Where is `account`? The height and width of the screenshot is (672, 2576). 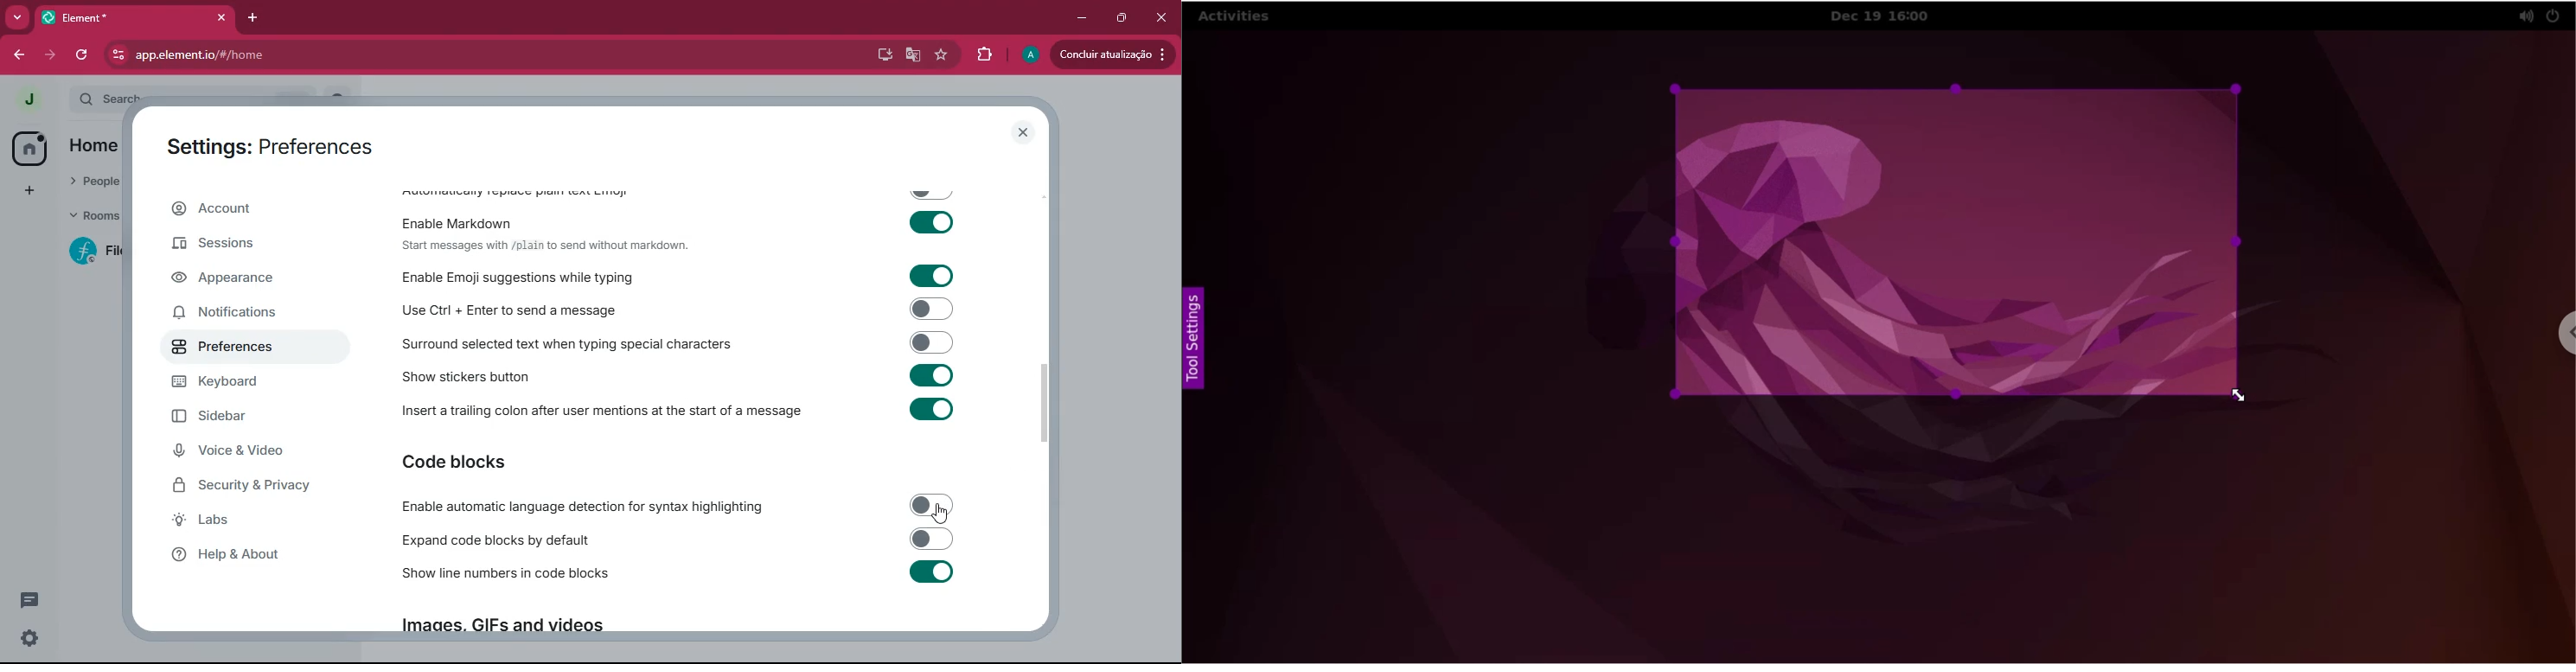 account is located at coordinates (251, 209).